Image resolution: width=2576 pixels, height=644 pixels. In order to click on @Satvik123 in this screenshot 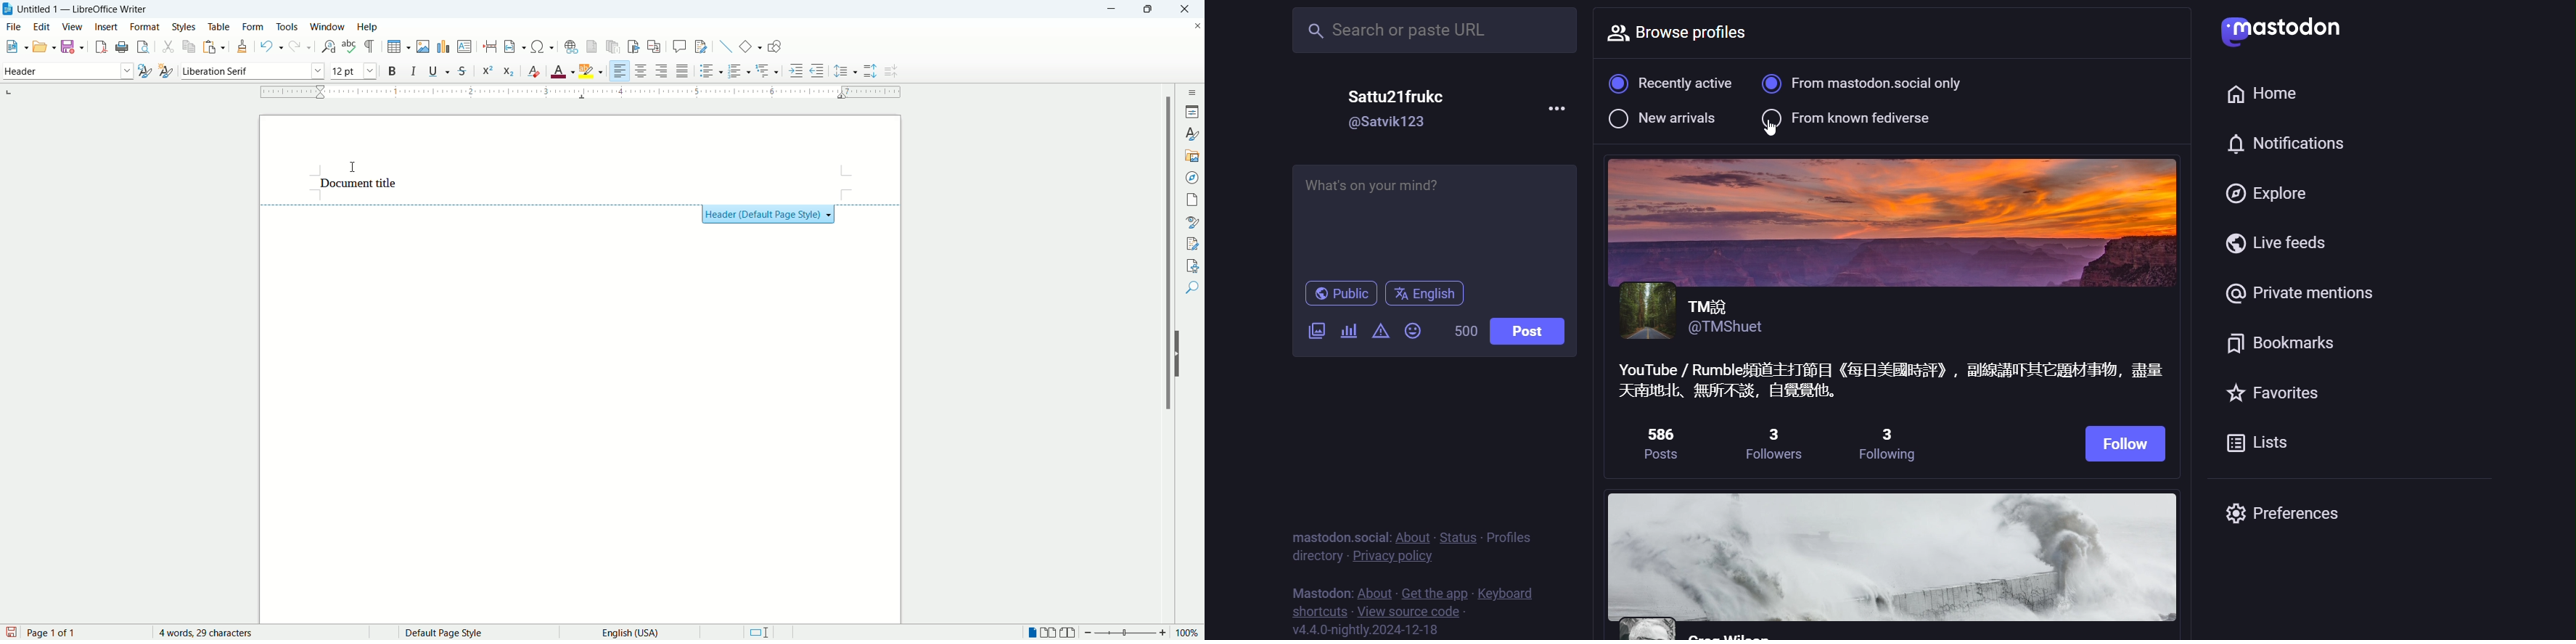, I will do `click(1393, 123)`.